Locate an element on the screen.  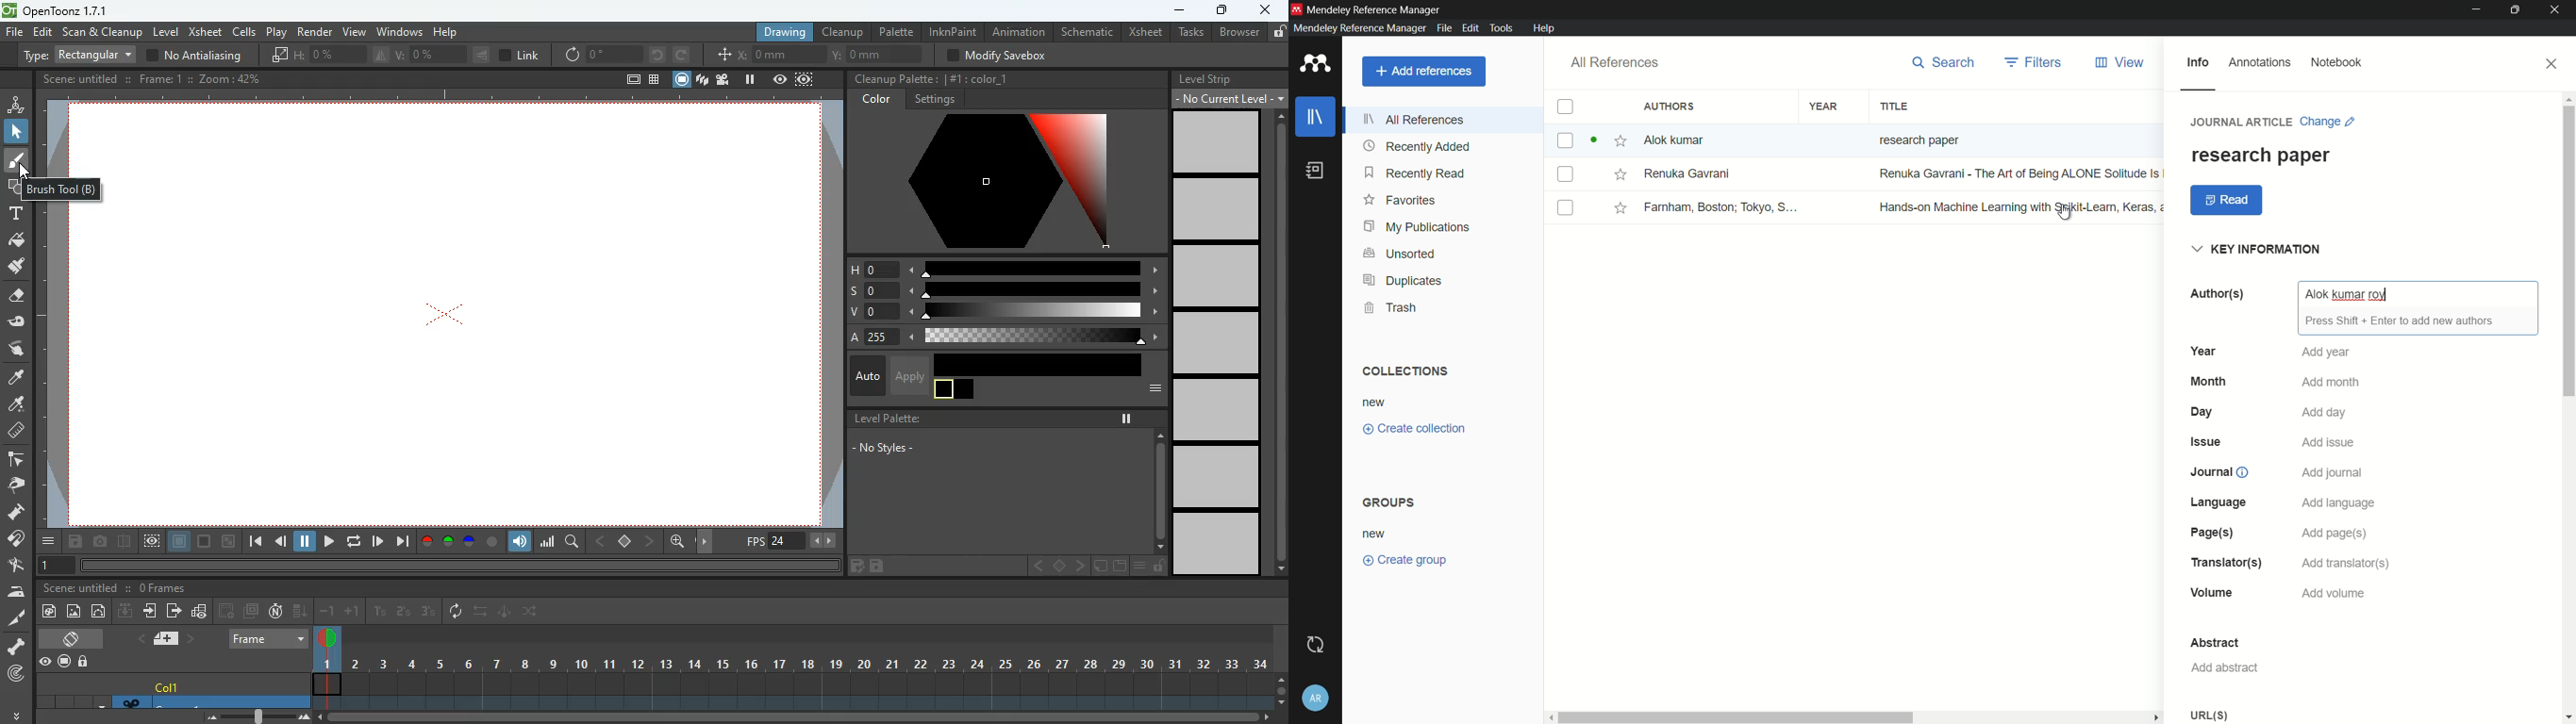
volume is located at coordinates (2212, 593).